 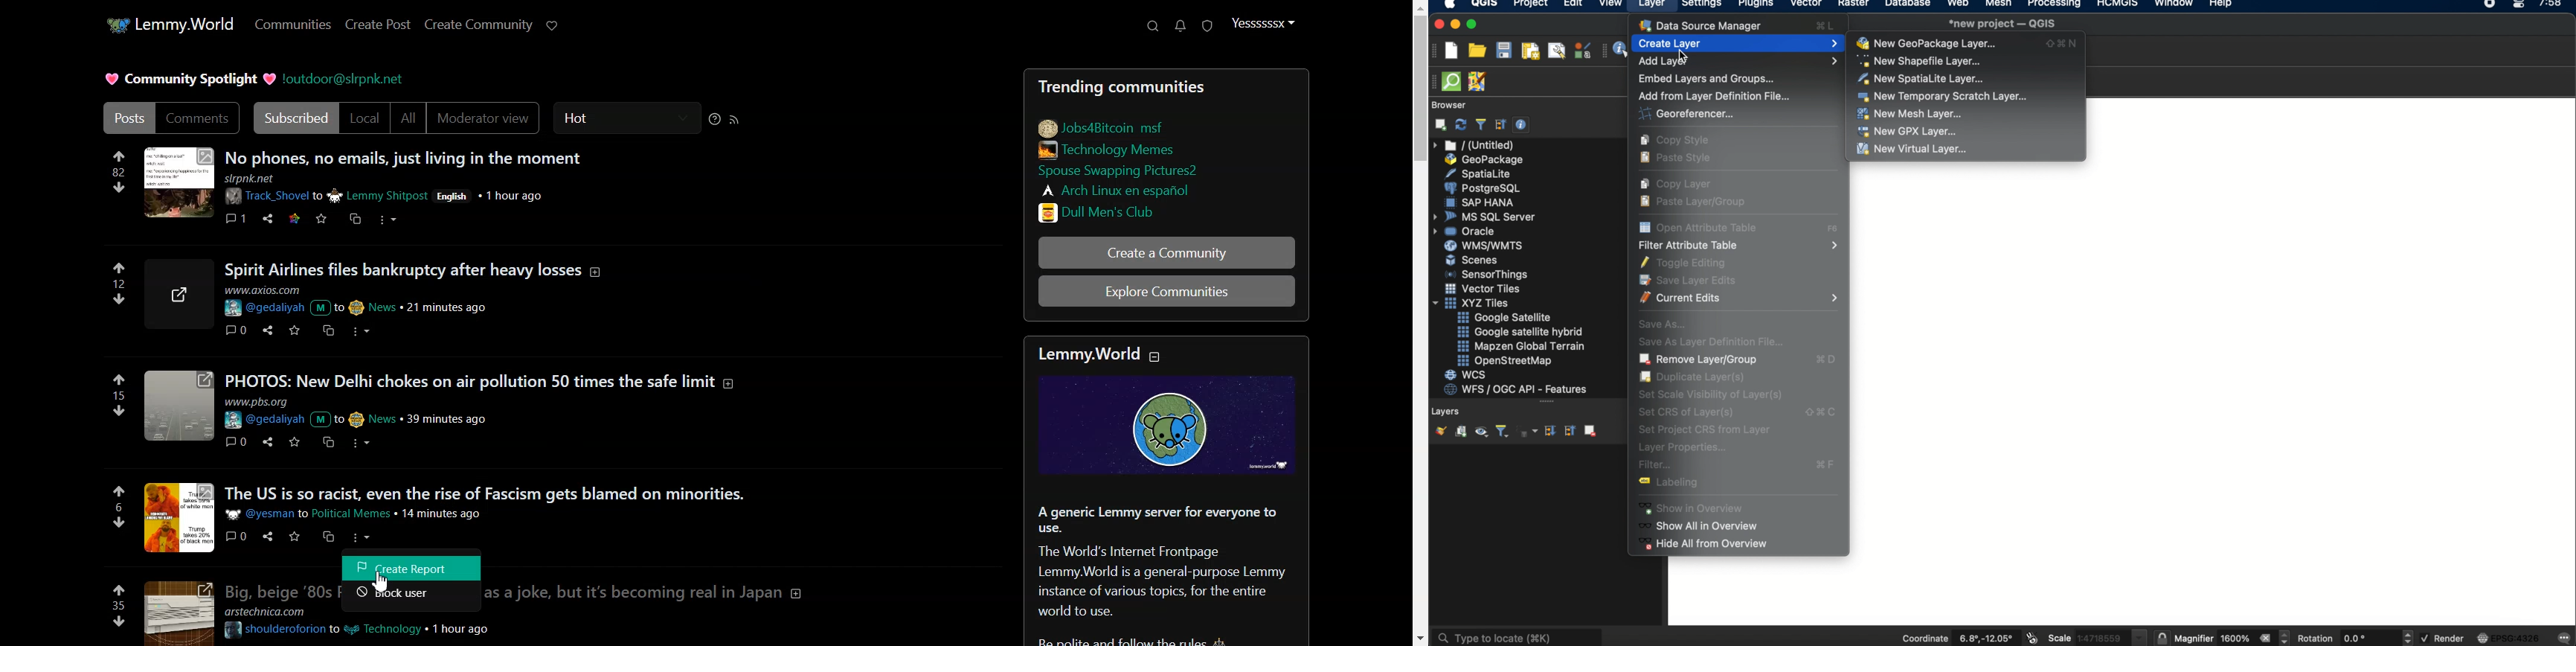 I want to click on Explore Communities, so click(x=1168, y=293).